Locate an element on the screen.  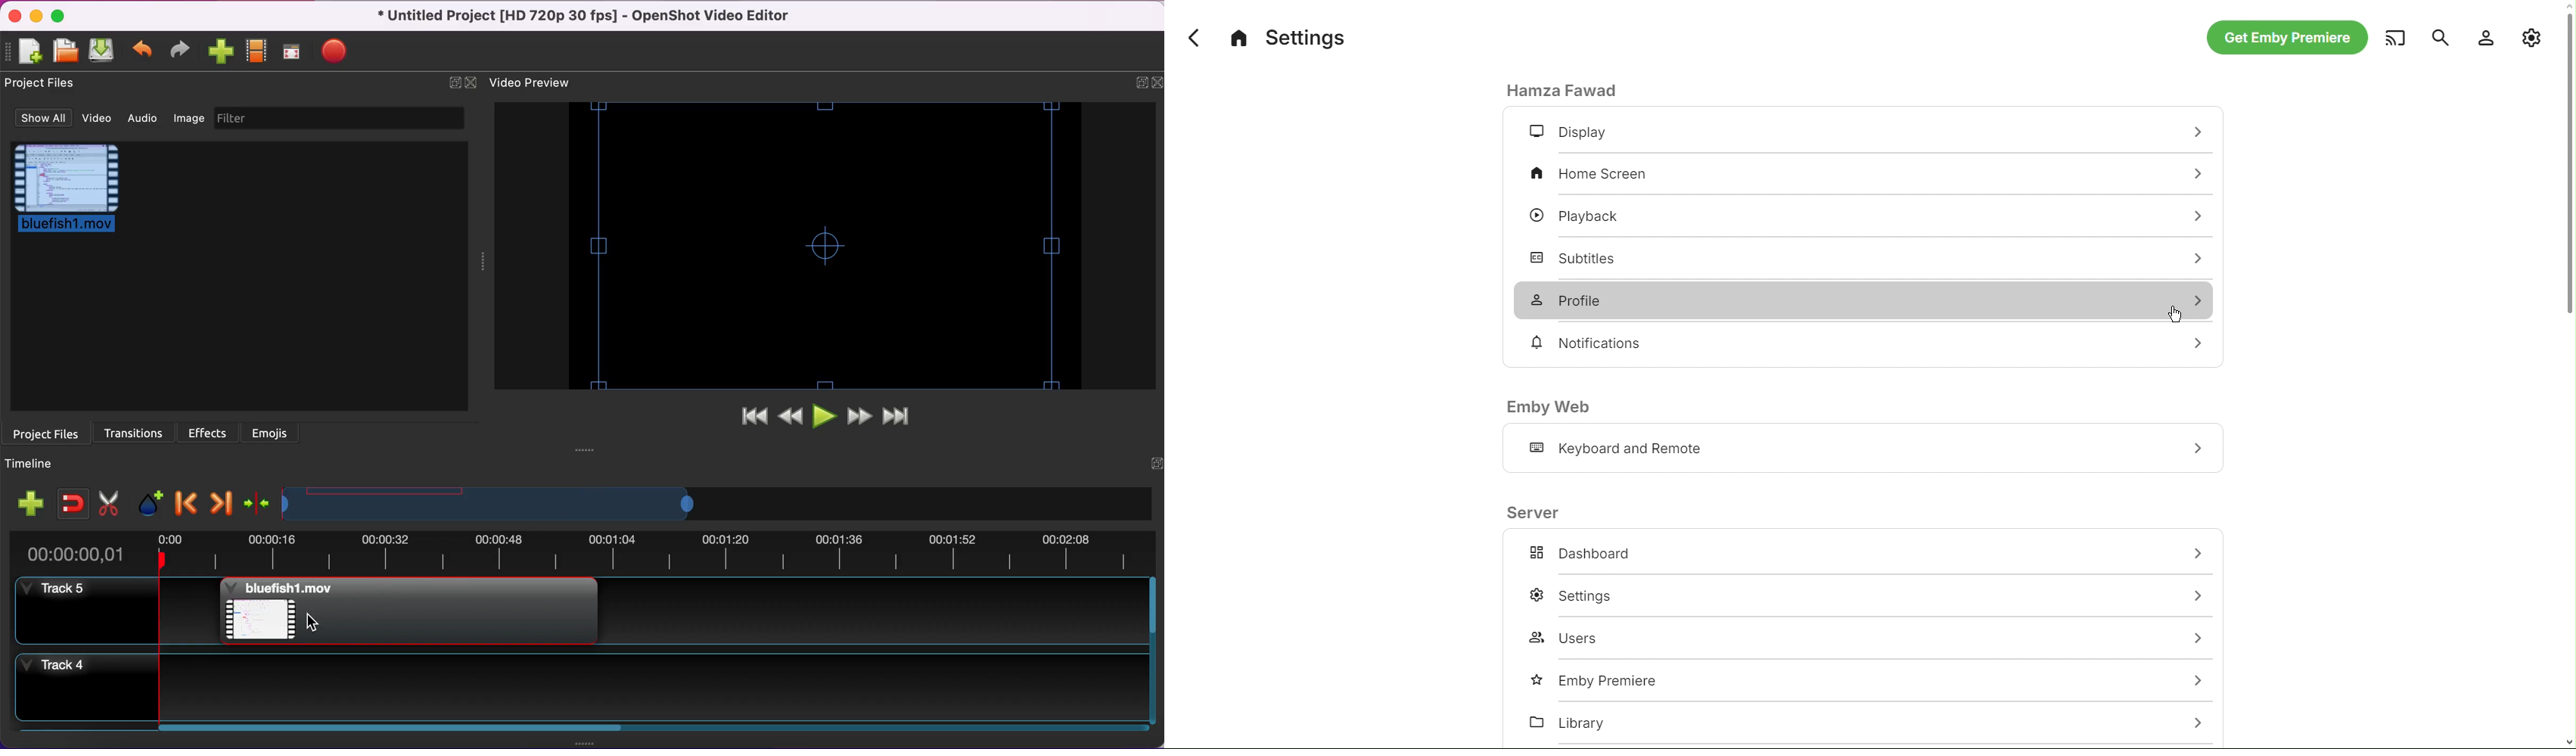
project files is located at coordinates (44, 84).